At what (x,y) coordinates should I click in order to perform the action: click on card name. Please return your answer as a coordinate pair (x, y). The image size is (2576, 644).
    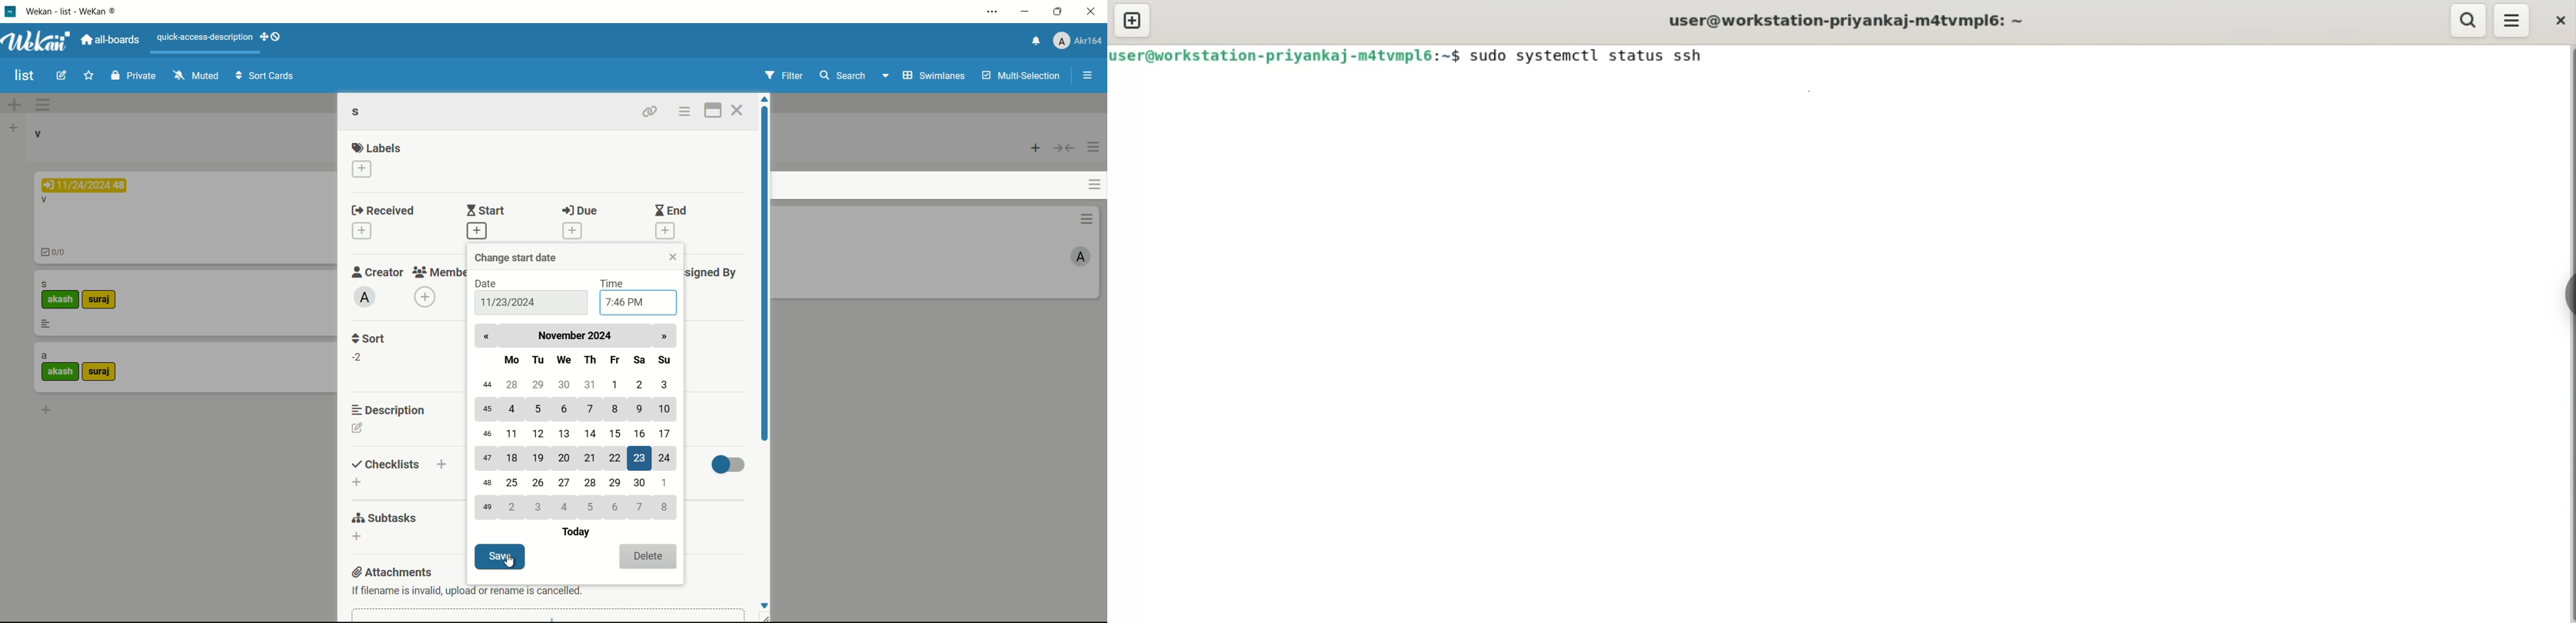
    Looking at the image, I should click on (44, 284).